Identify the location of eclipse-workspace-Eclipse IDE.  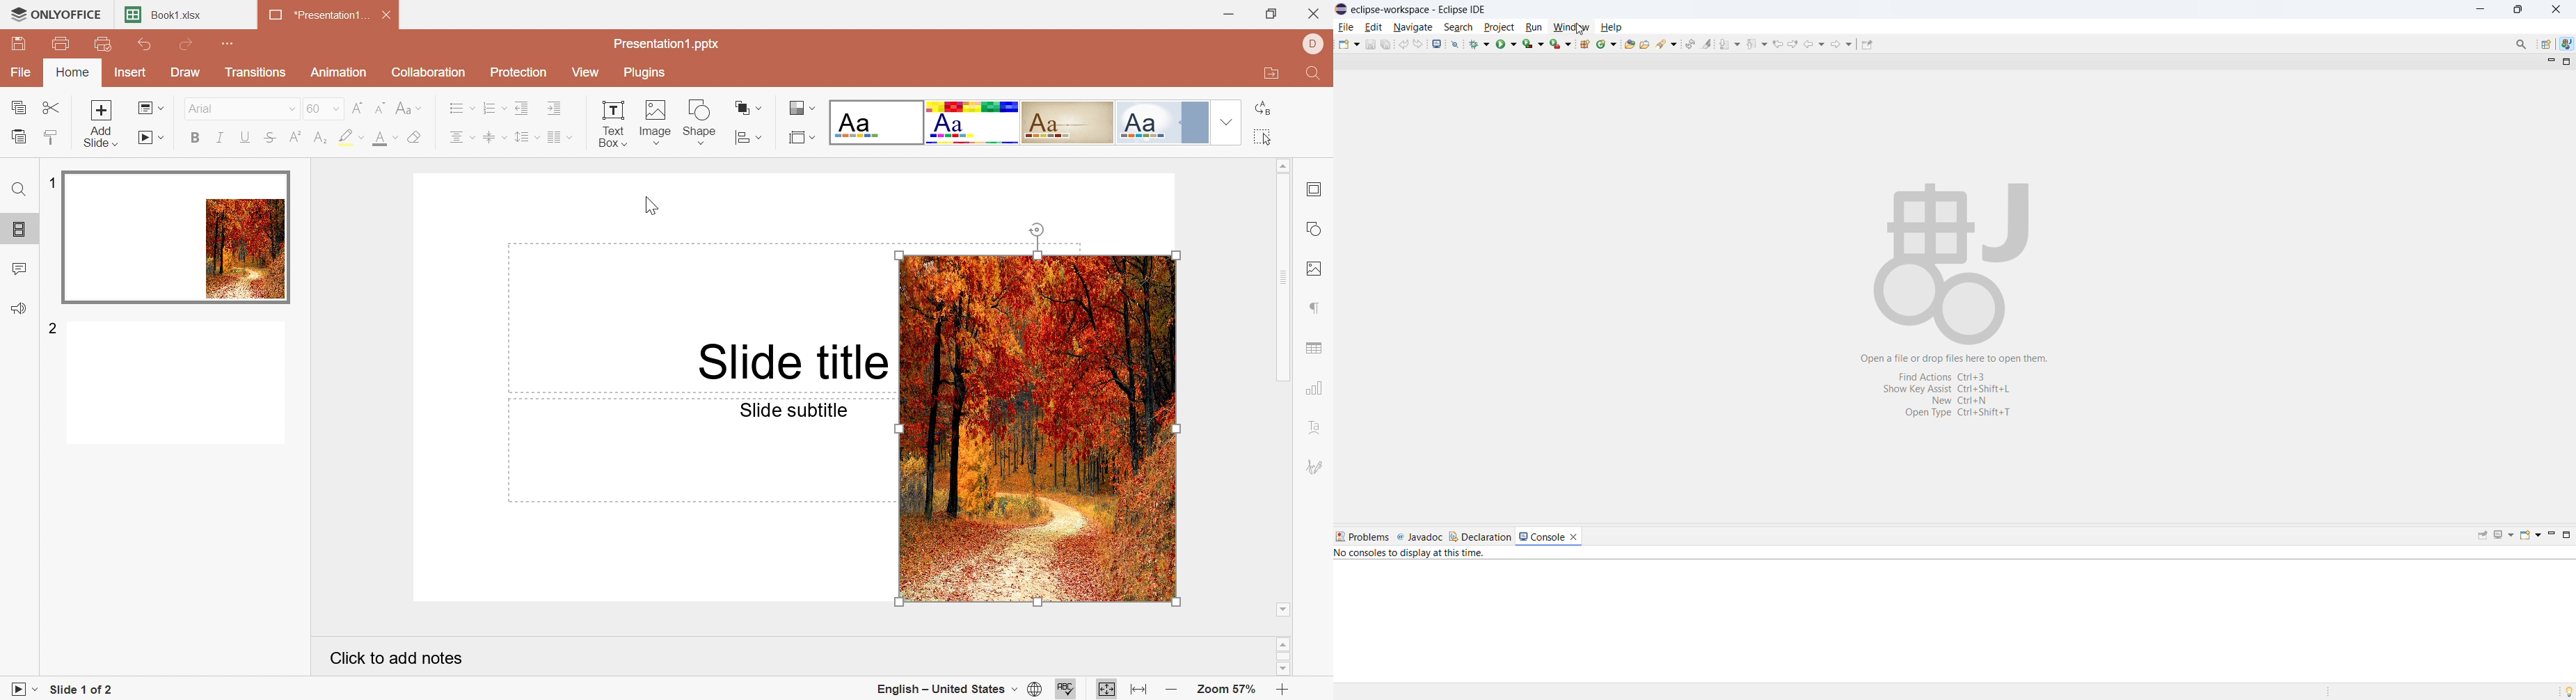
(1416, 10).